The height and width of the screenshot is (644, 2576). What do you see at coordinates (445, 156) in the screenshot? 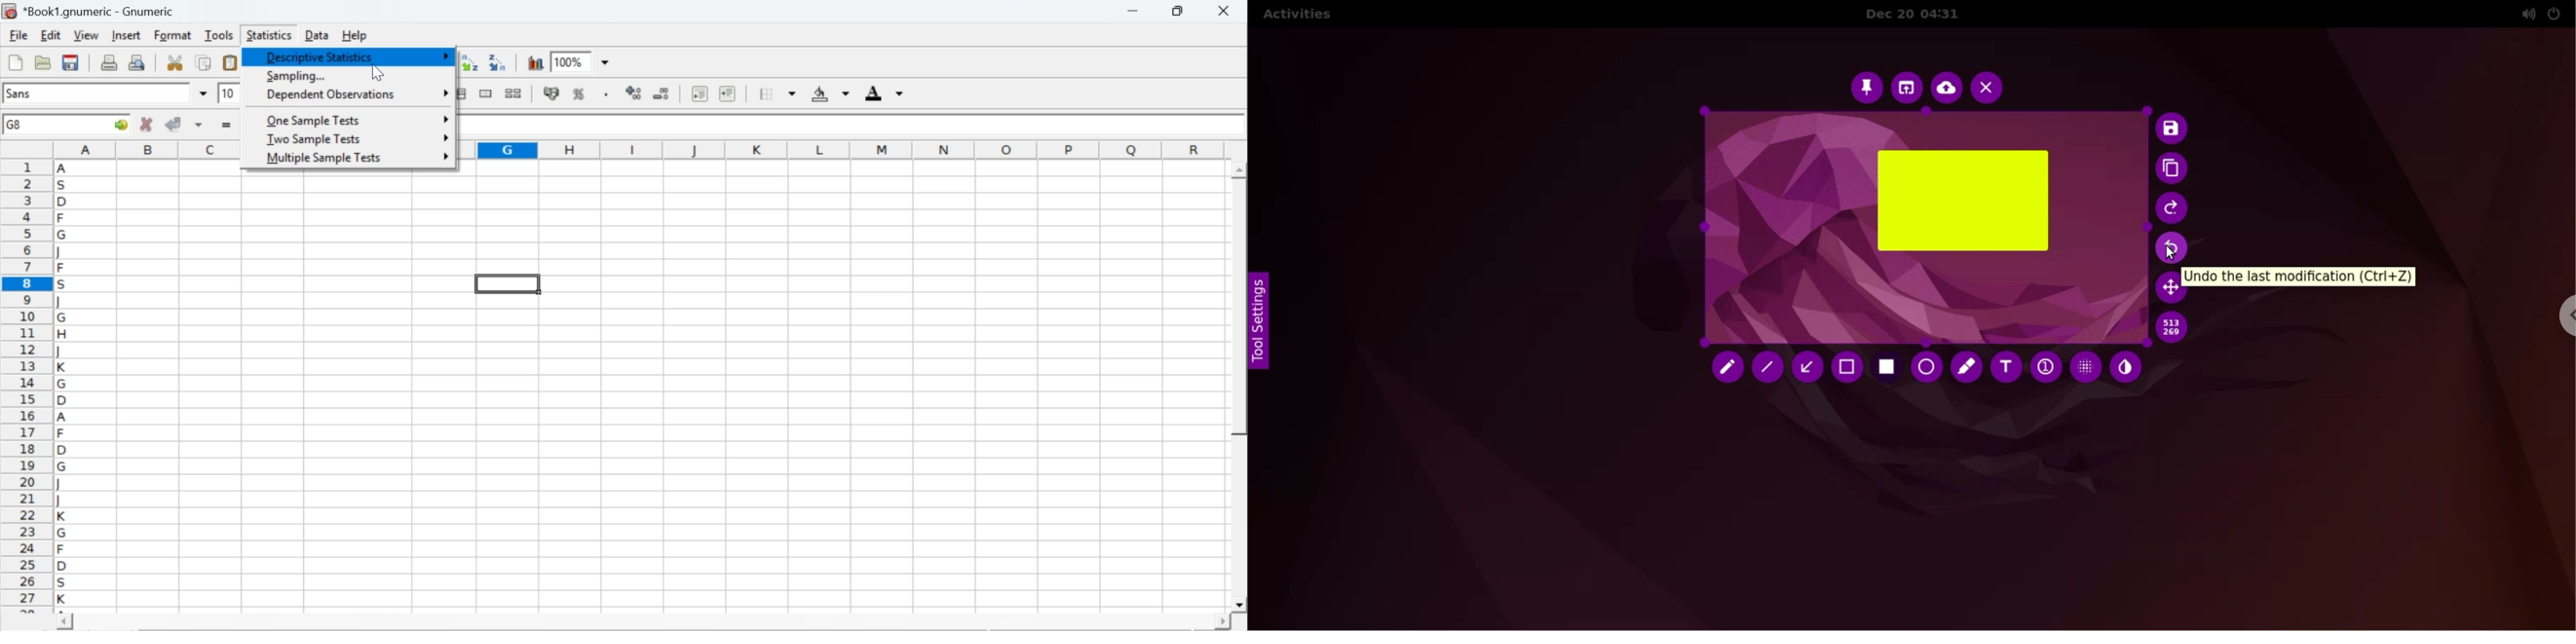
I see `more` at bounding box center [445, 156].